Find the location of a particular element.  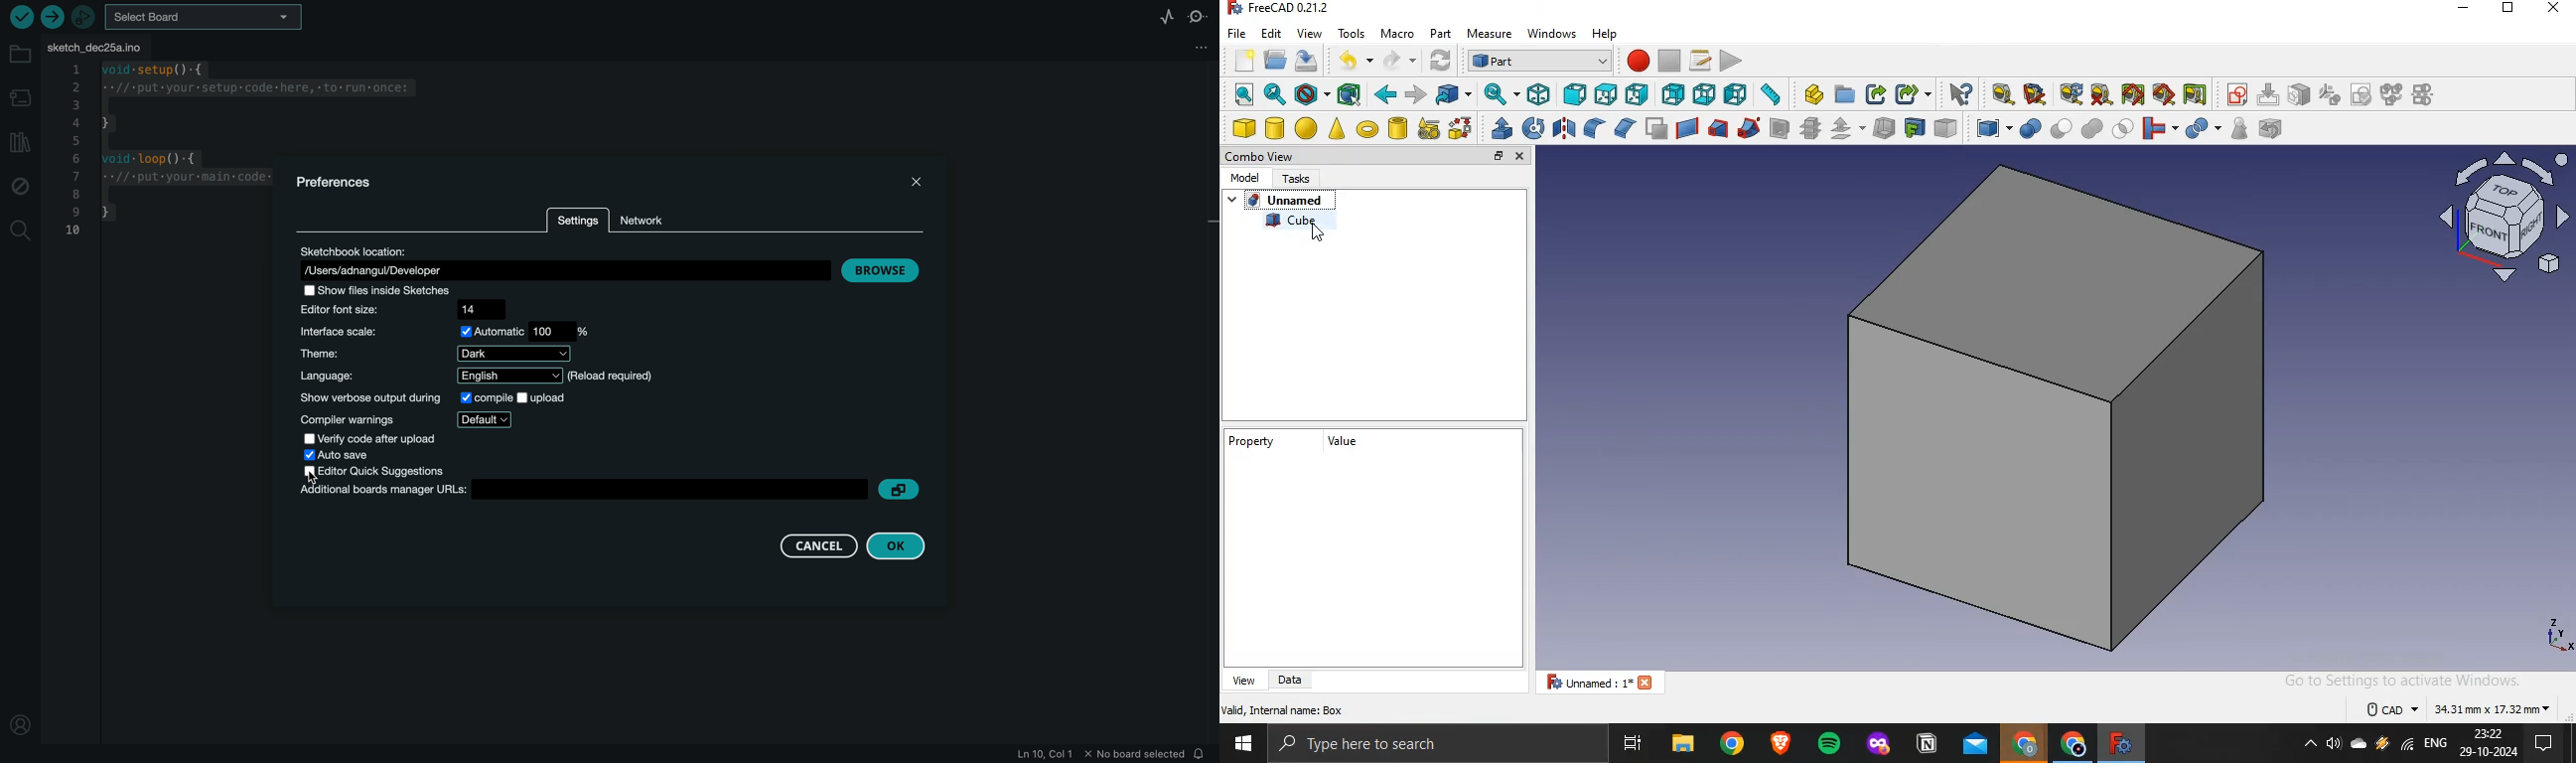

join objects is located at coordinates (2158, 126).